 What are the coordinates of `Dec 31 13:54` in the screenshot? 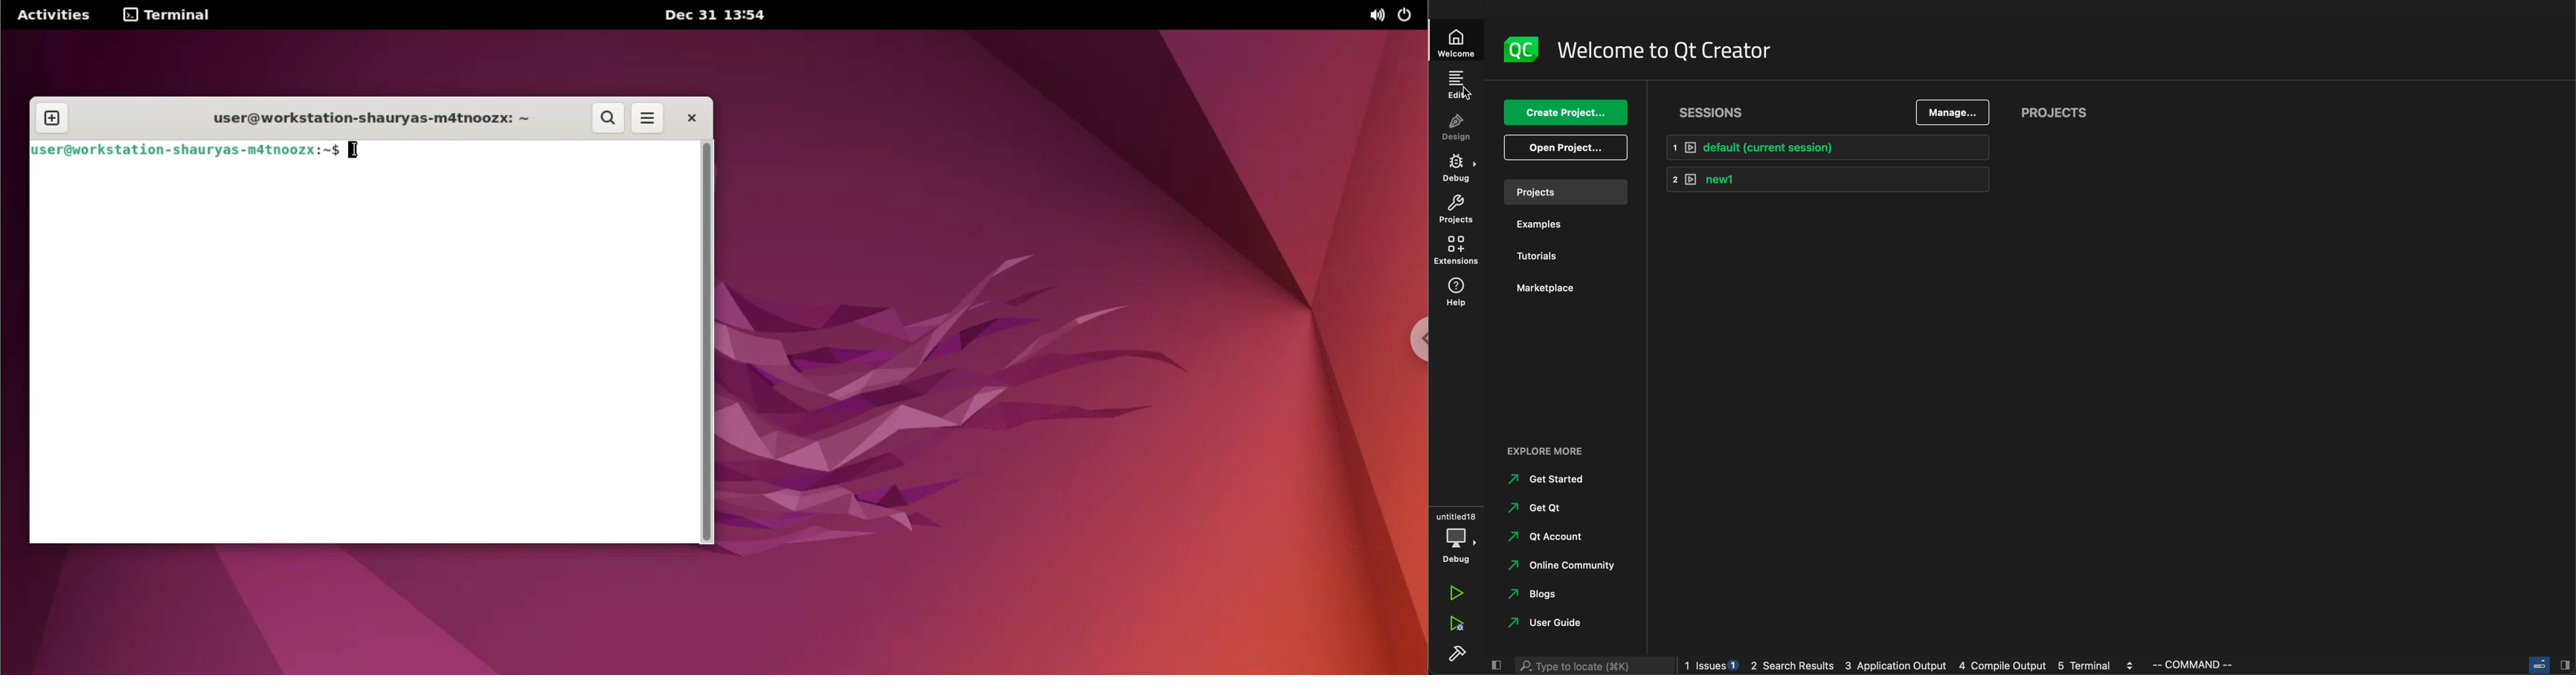 It's located at (720, 16).